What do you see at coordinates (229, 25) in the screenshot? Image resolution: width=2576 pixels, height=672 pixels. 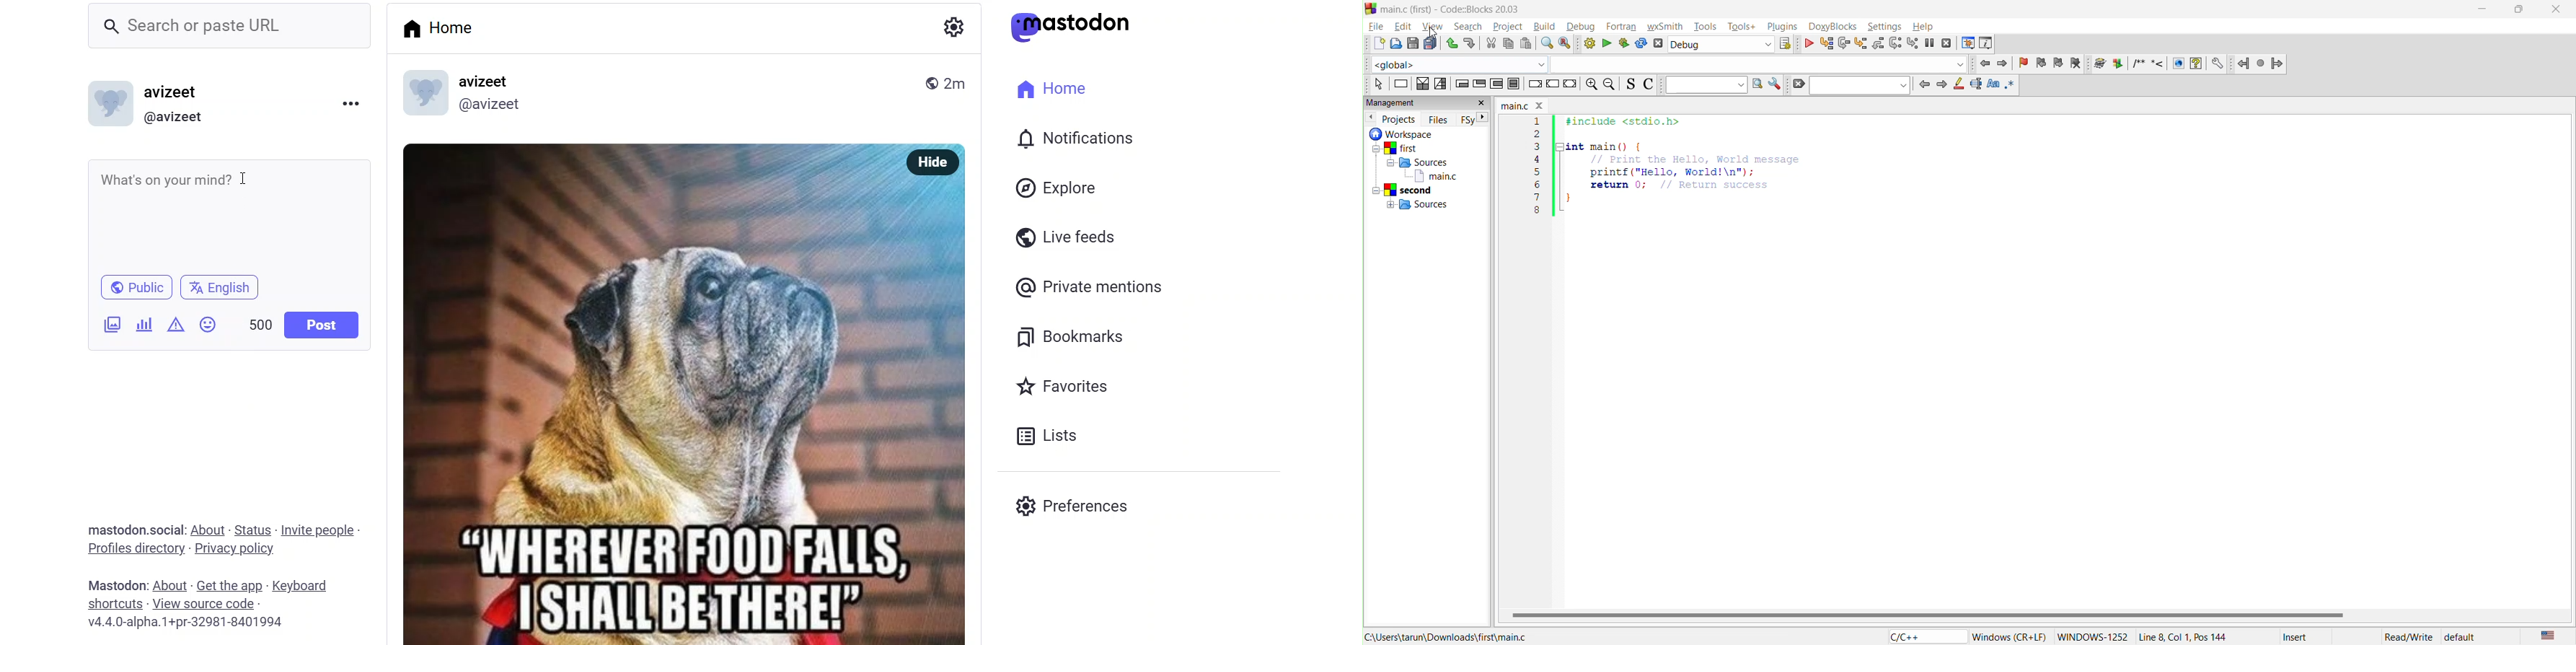 I see `search or paste URL` at bounding box center [229, 25].